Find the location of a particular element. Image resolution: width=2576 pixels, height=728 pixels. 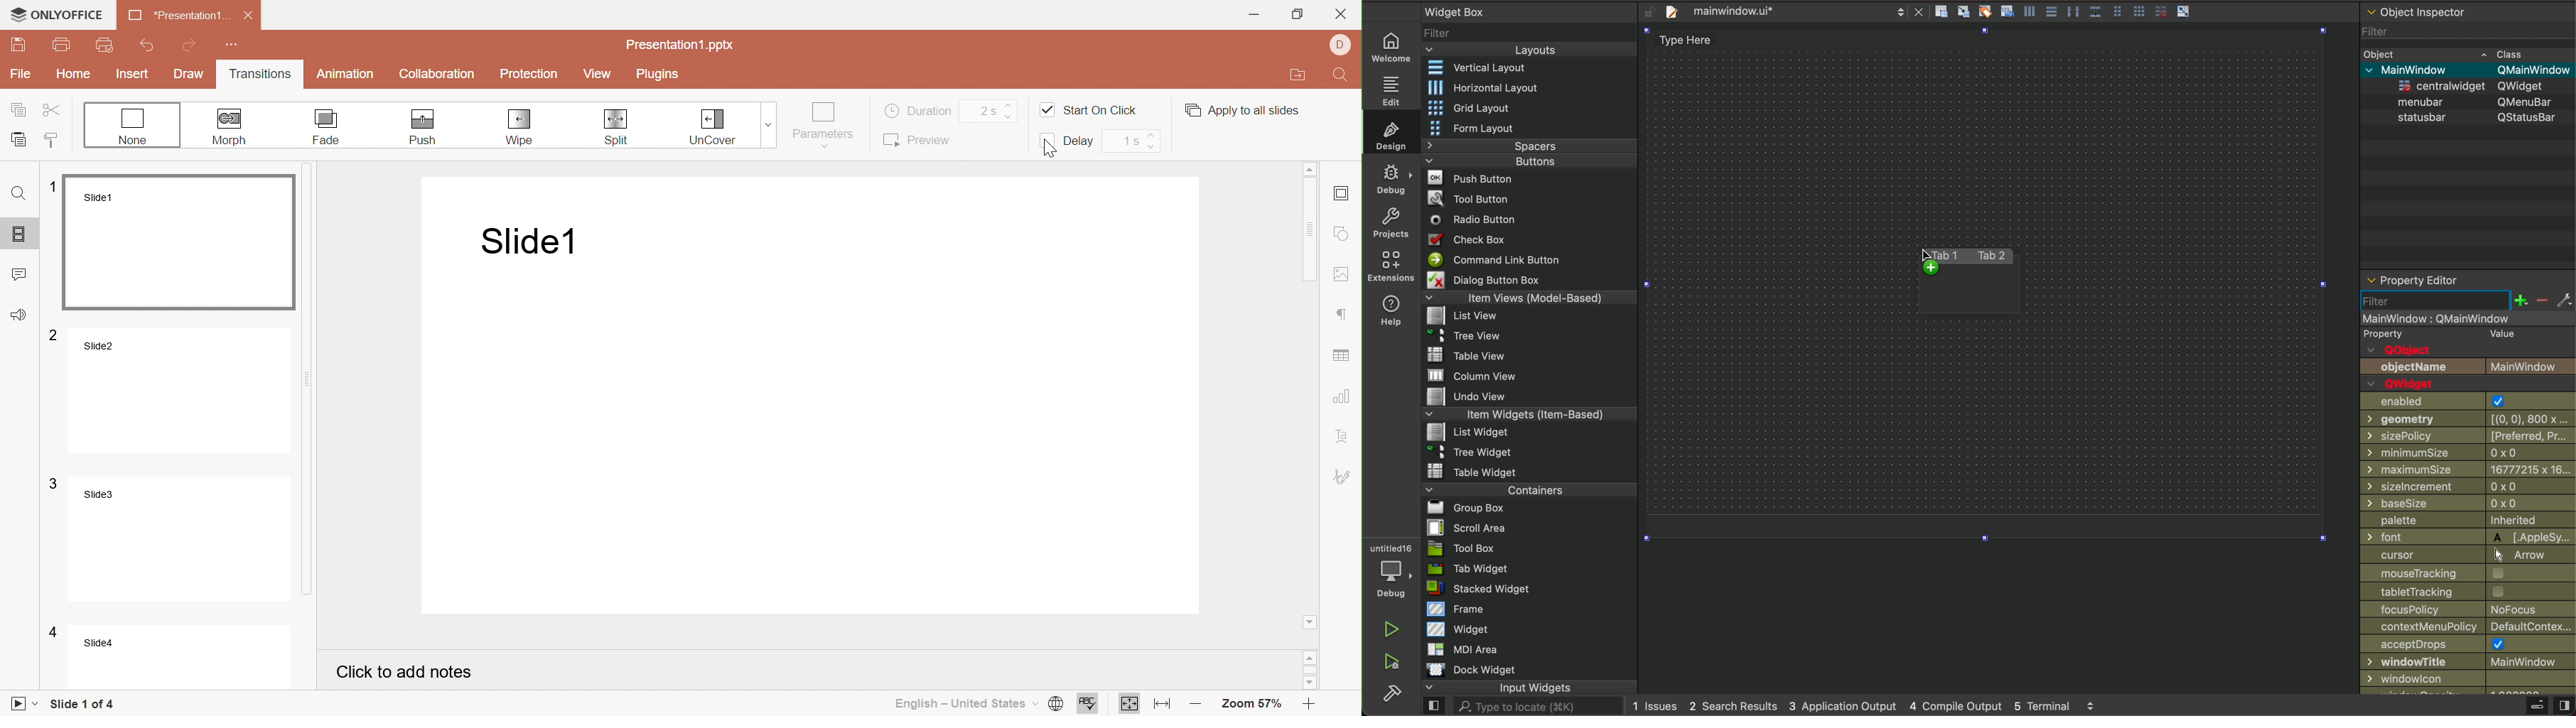

 Grid Layout is located at coordinates (1464, 108).